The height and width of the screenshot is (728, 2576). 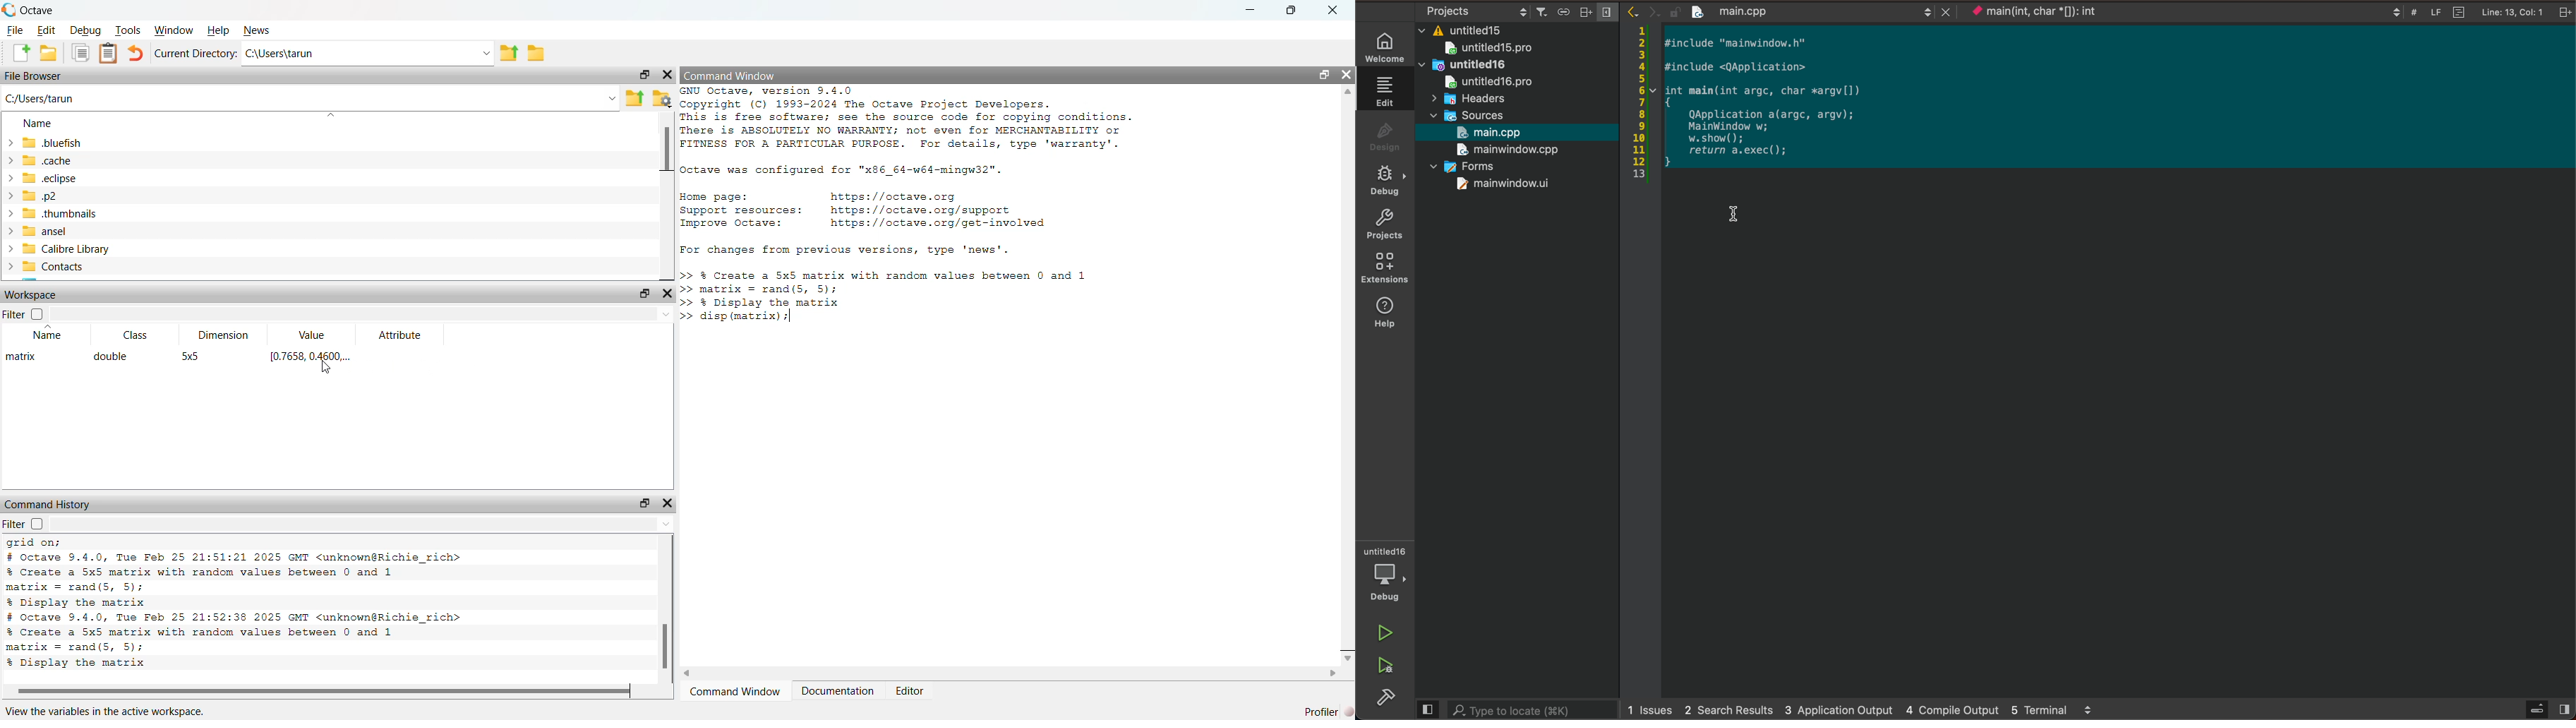 What do you see at coordinates (133, 336) in the screenshot?
I see `Class` at bounding box center [133, 336].